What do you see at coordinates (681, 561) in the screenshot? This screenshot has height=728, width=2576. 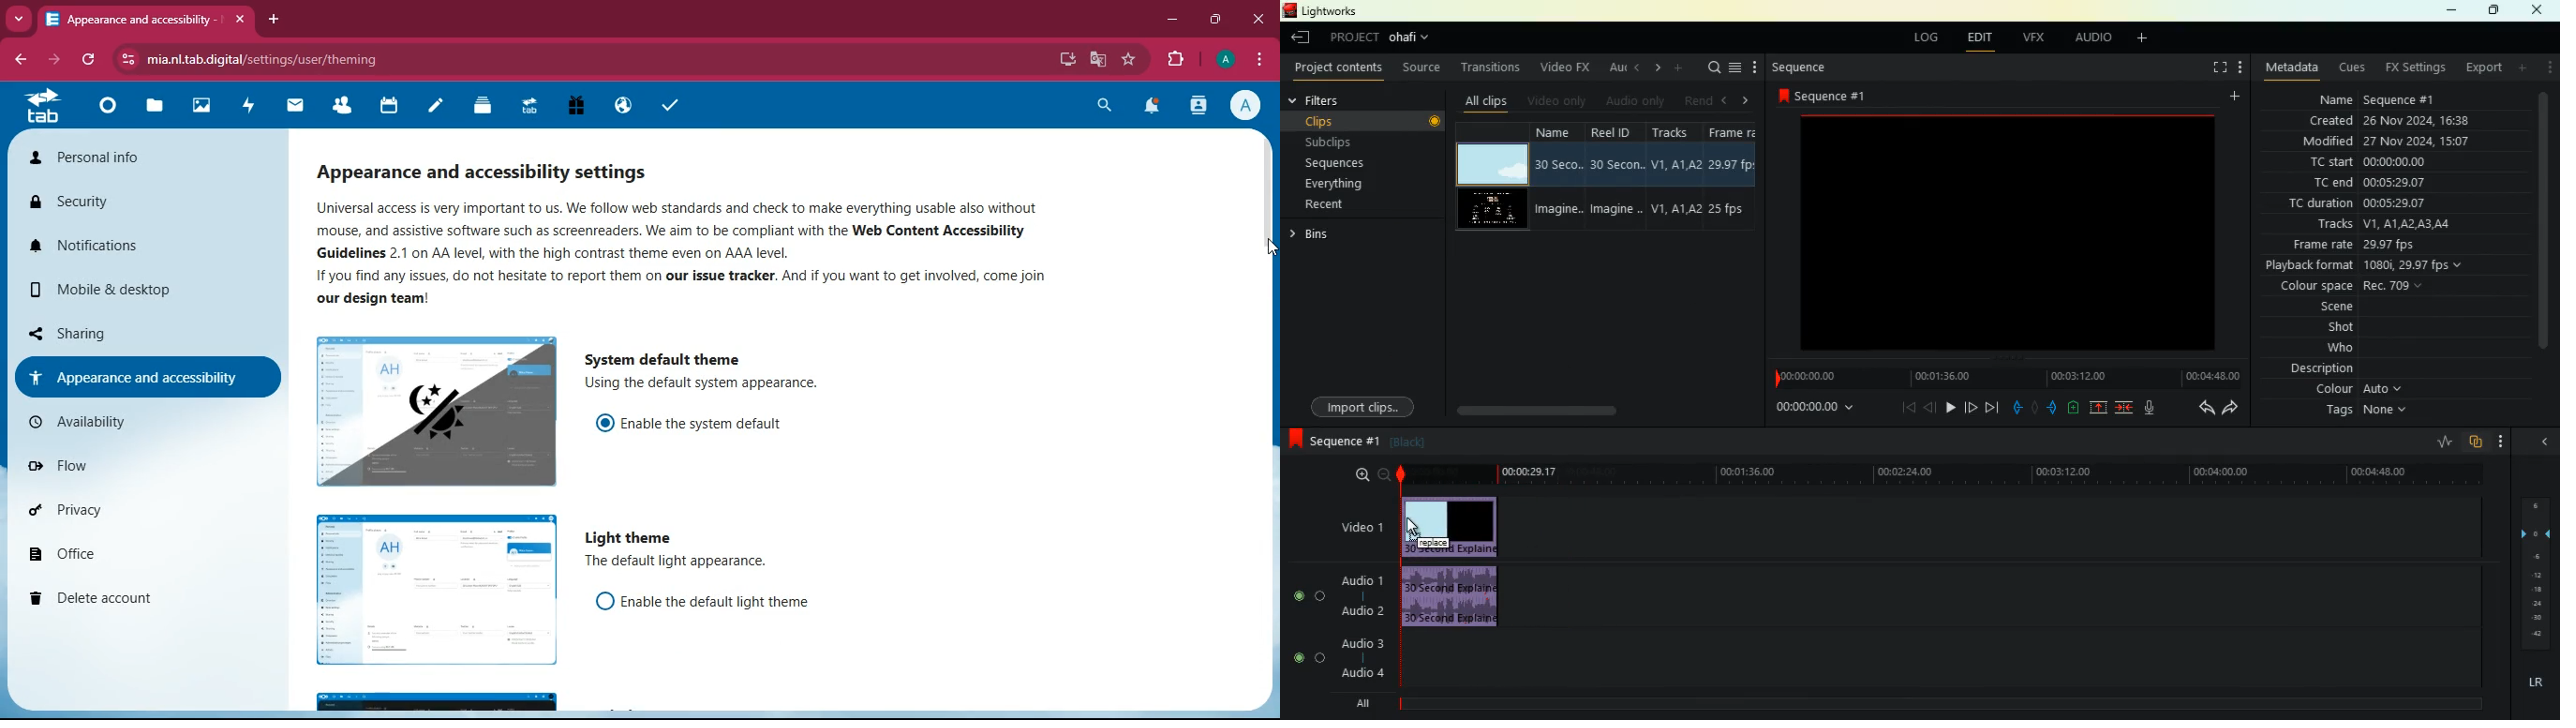 I see `The default light appearance` at bounding box center [681, 561].